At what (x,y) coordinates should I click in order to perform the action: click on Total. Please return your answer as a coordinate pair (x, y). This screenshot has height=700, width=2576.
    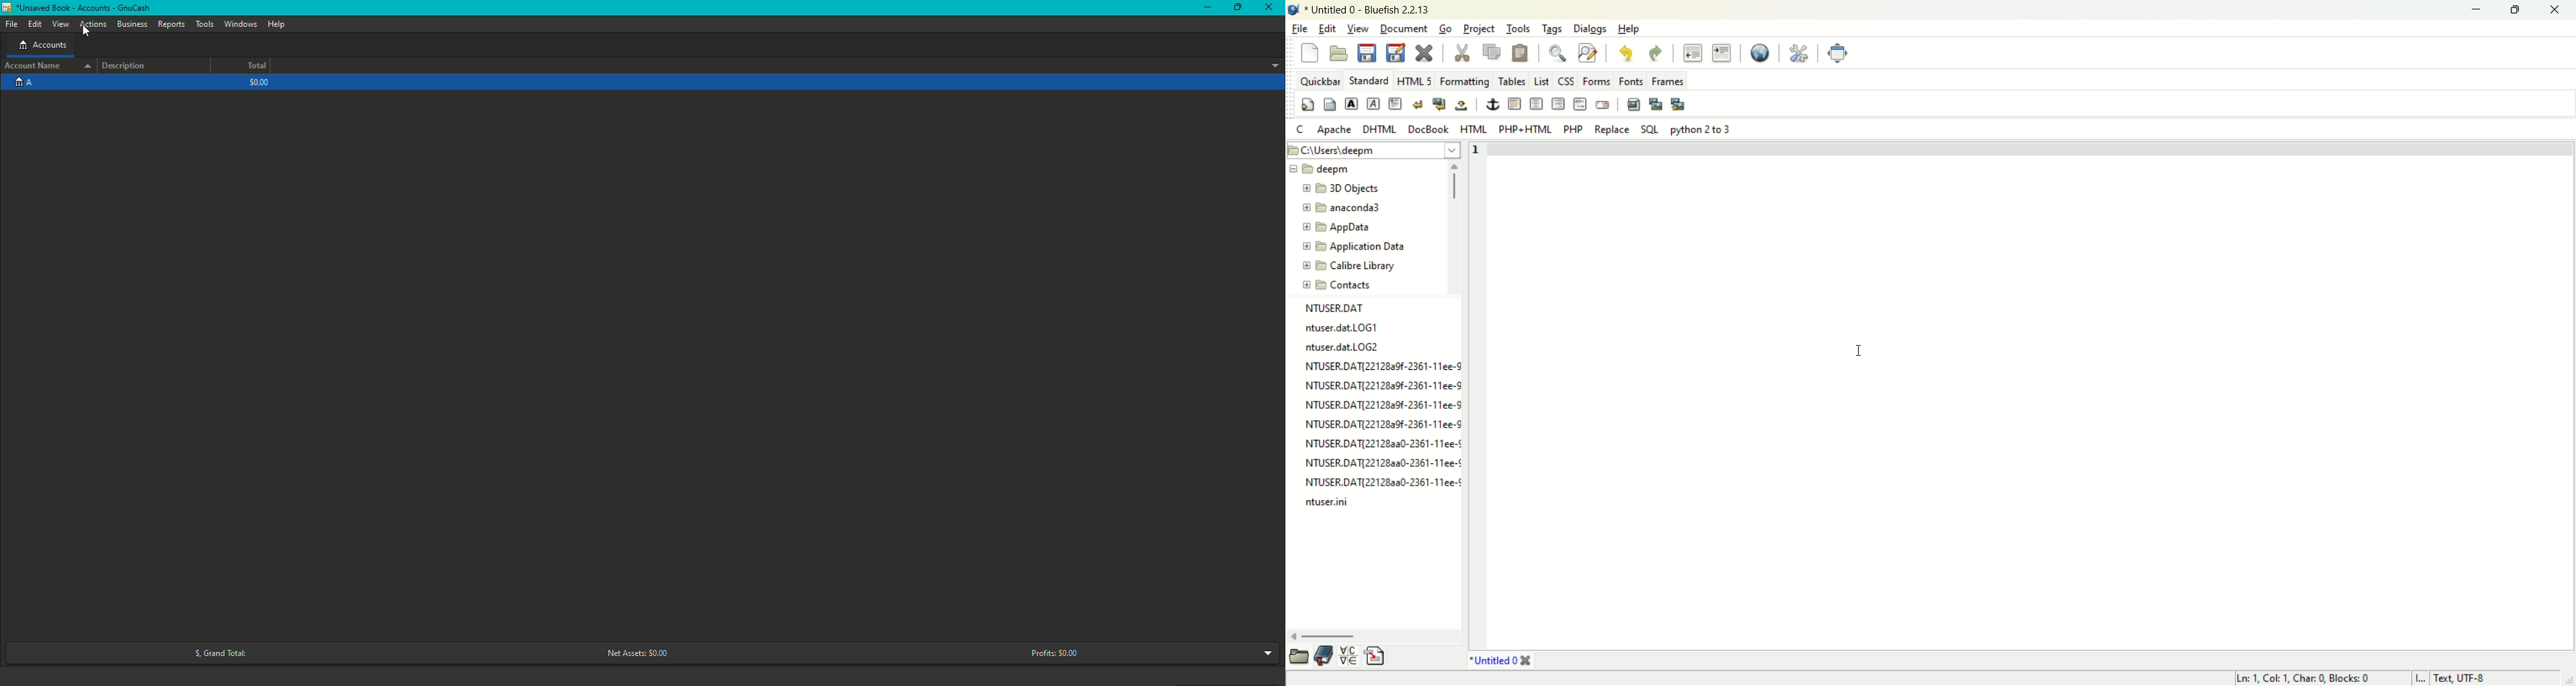
    Looking at the image, I should click on (244, 66).